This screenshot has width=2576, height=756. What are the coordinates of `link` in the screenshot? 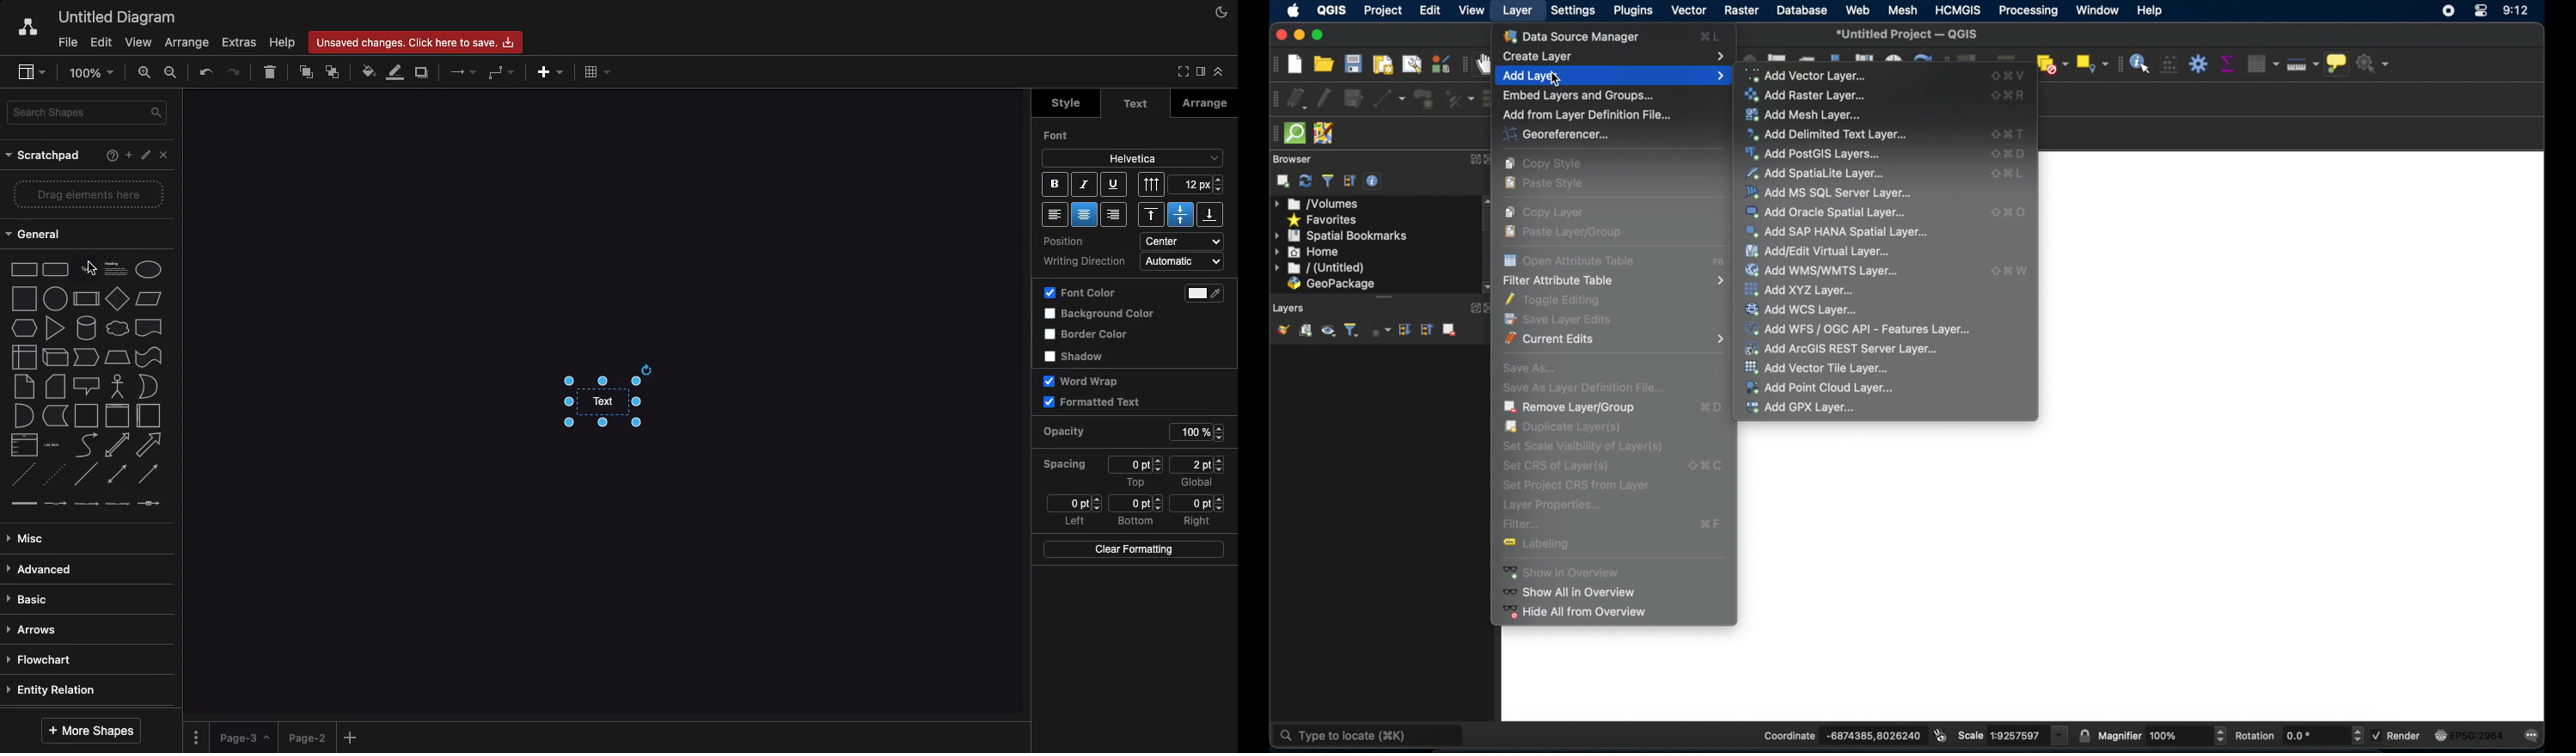 It's located at (23, 503).